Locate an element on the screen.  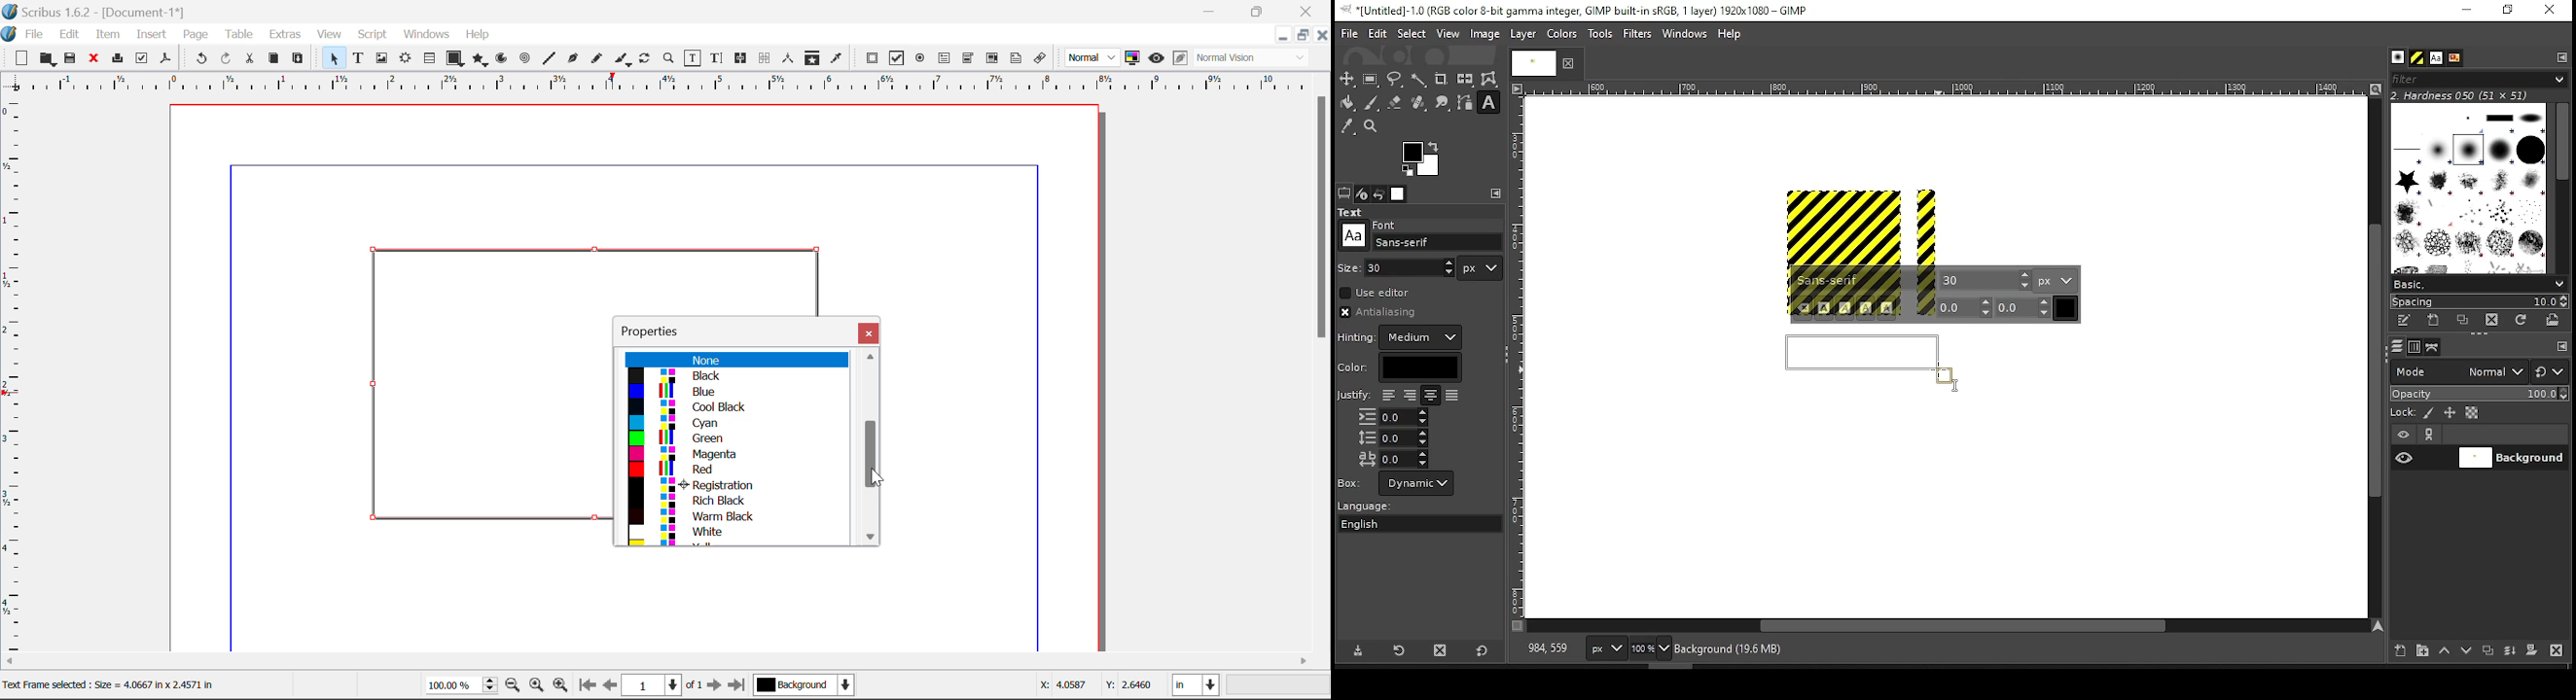
zoom level is located at coordinates (1650, 650).